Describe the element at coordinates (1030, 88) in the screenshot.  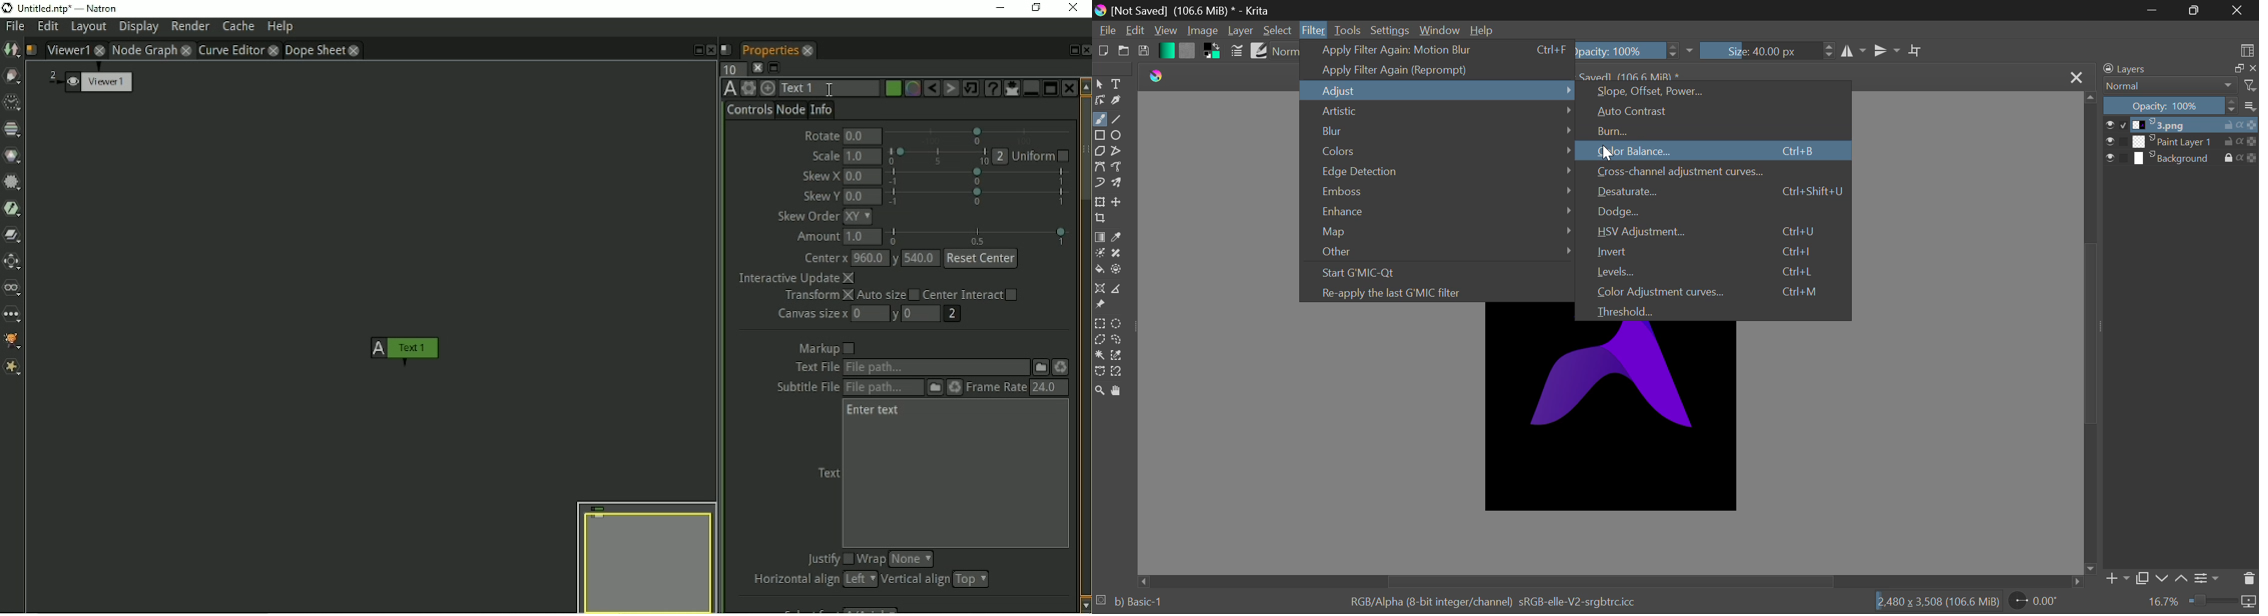
I see `Merge panel` at that location.